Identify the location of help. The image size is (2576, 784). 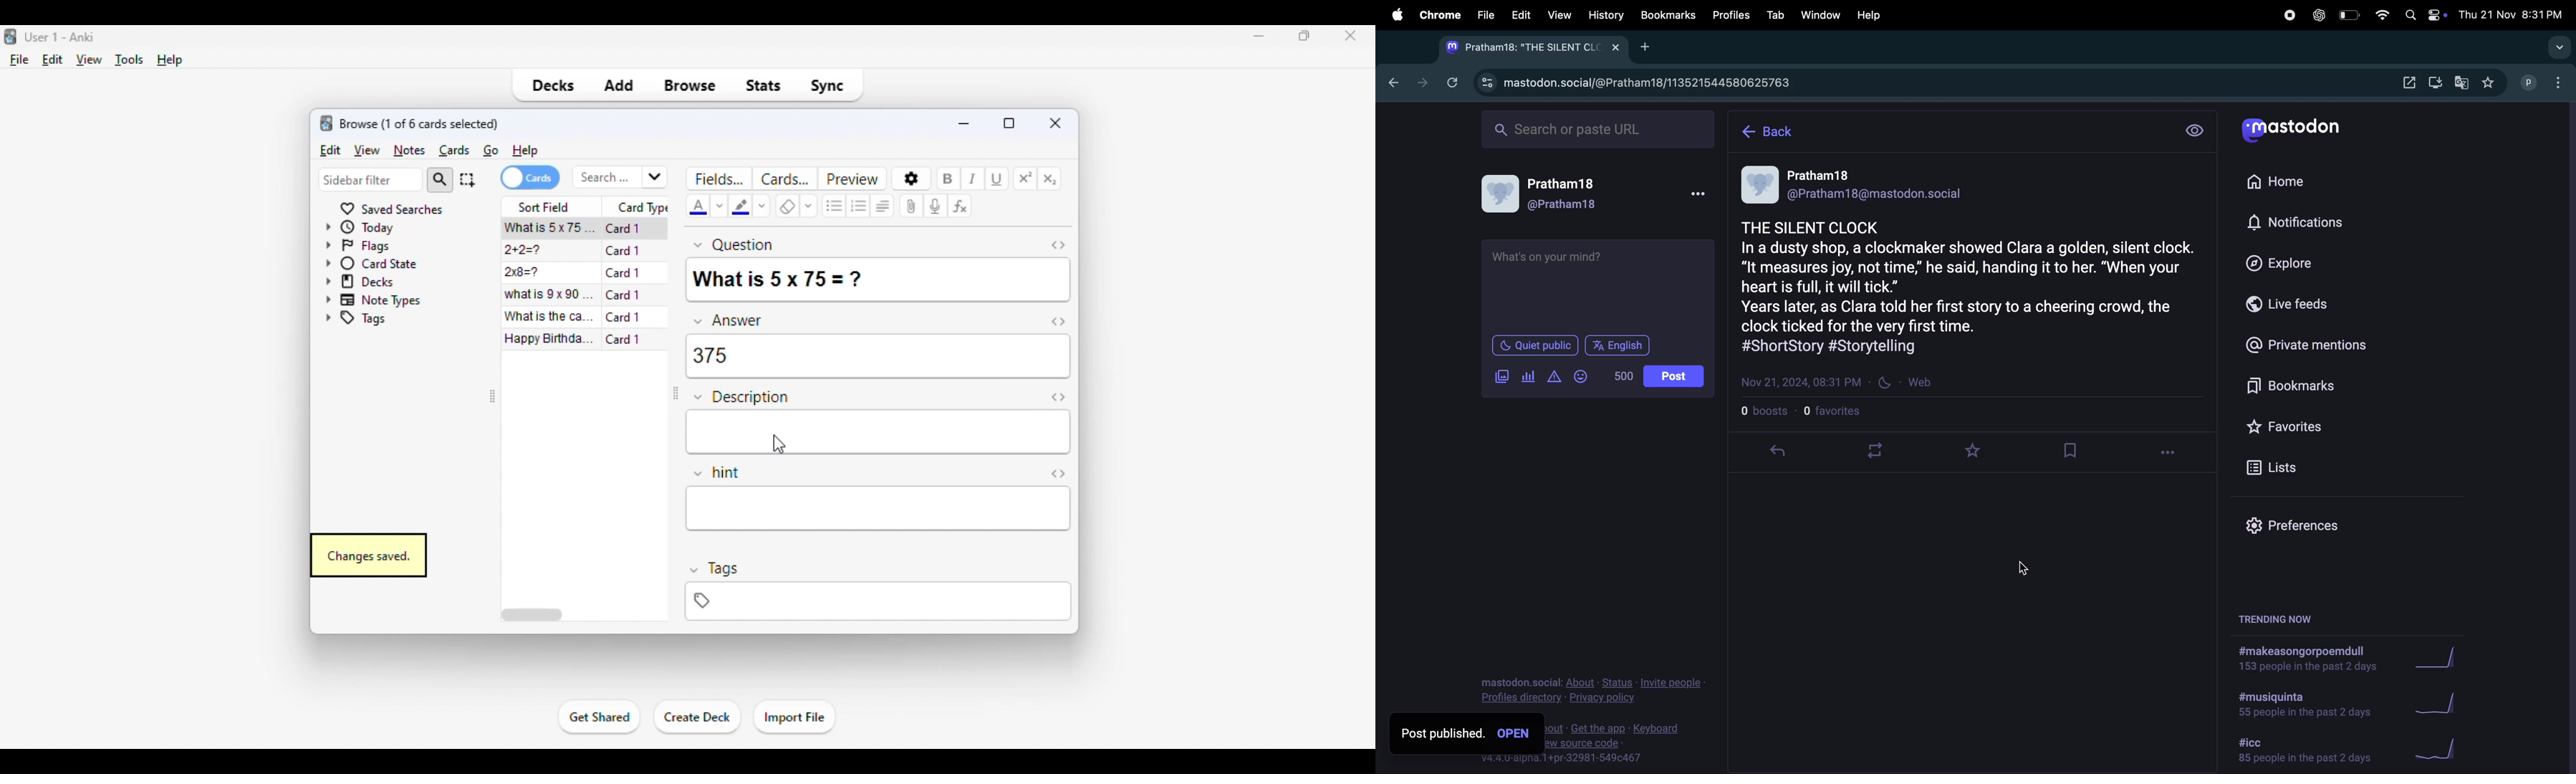
(1866, 16).